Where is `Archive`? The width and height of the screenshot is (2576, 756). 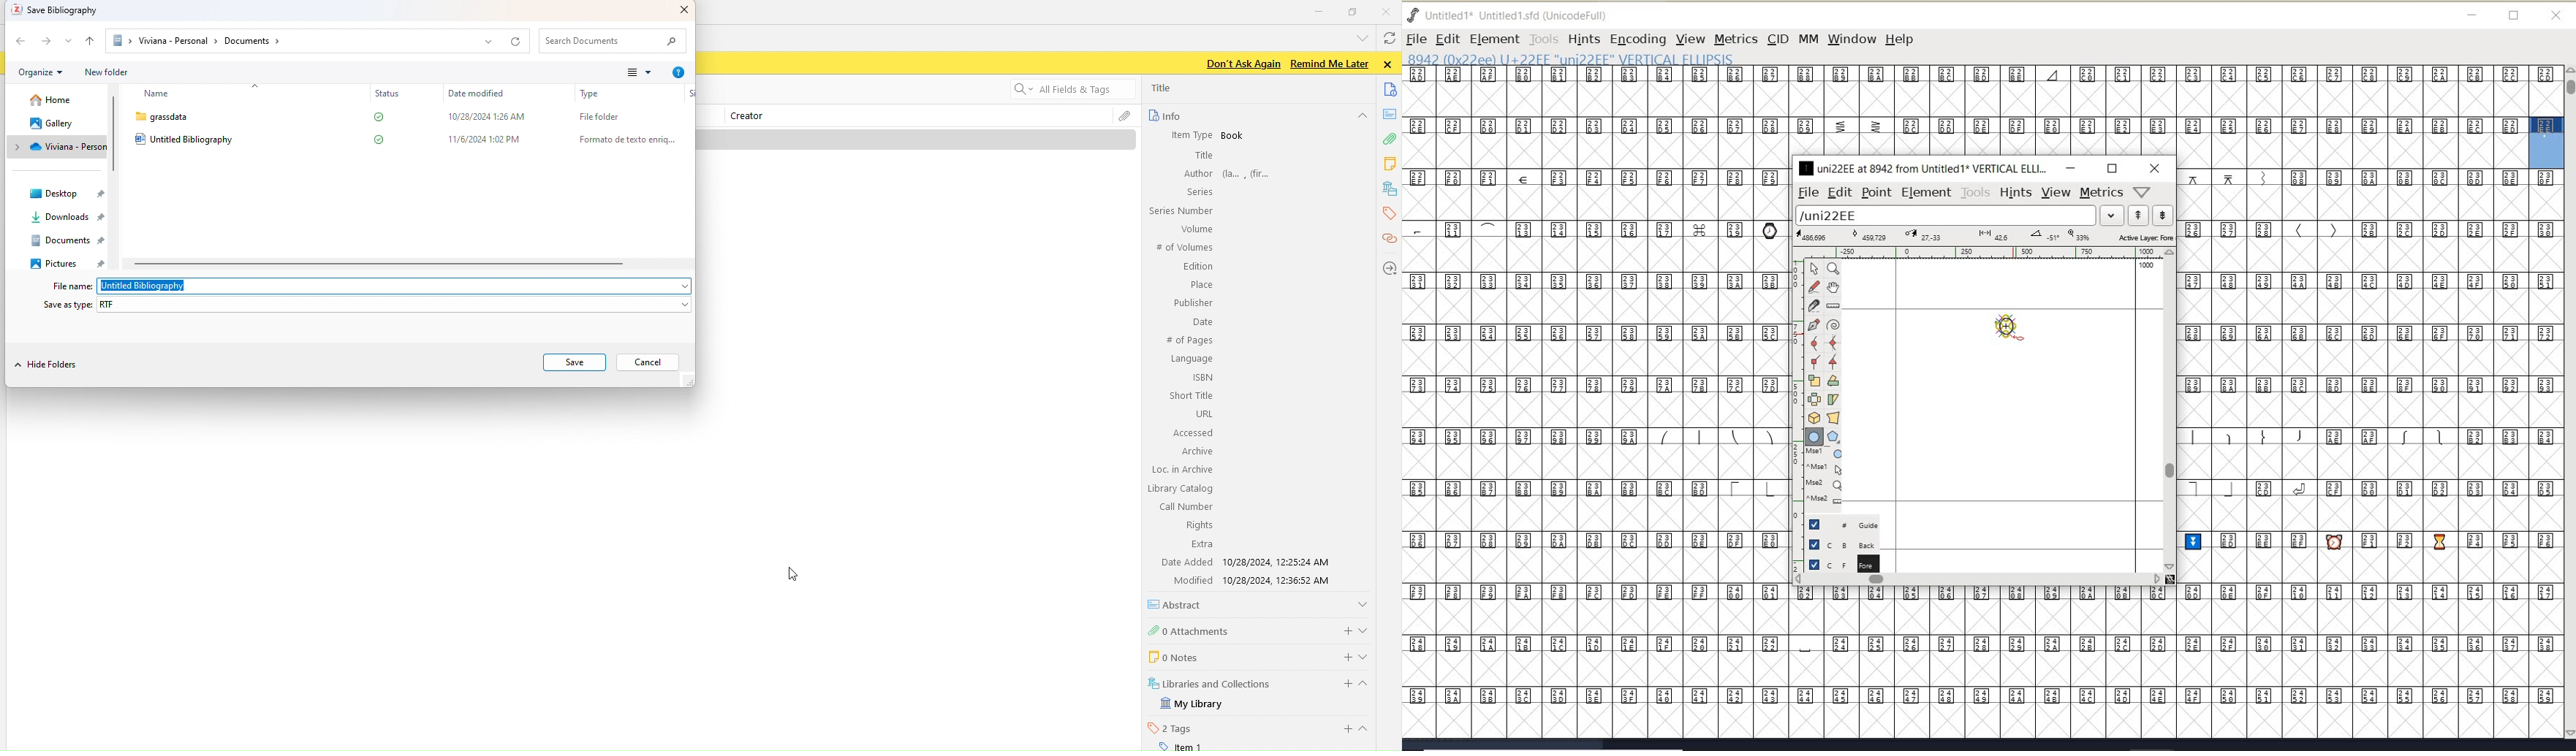 Archive is located at coordinates (1195, 451).